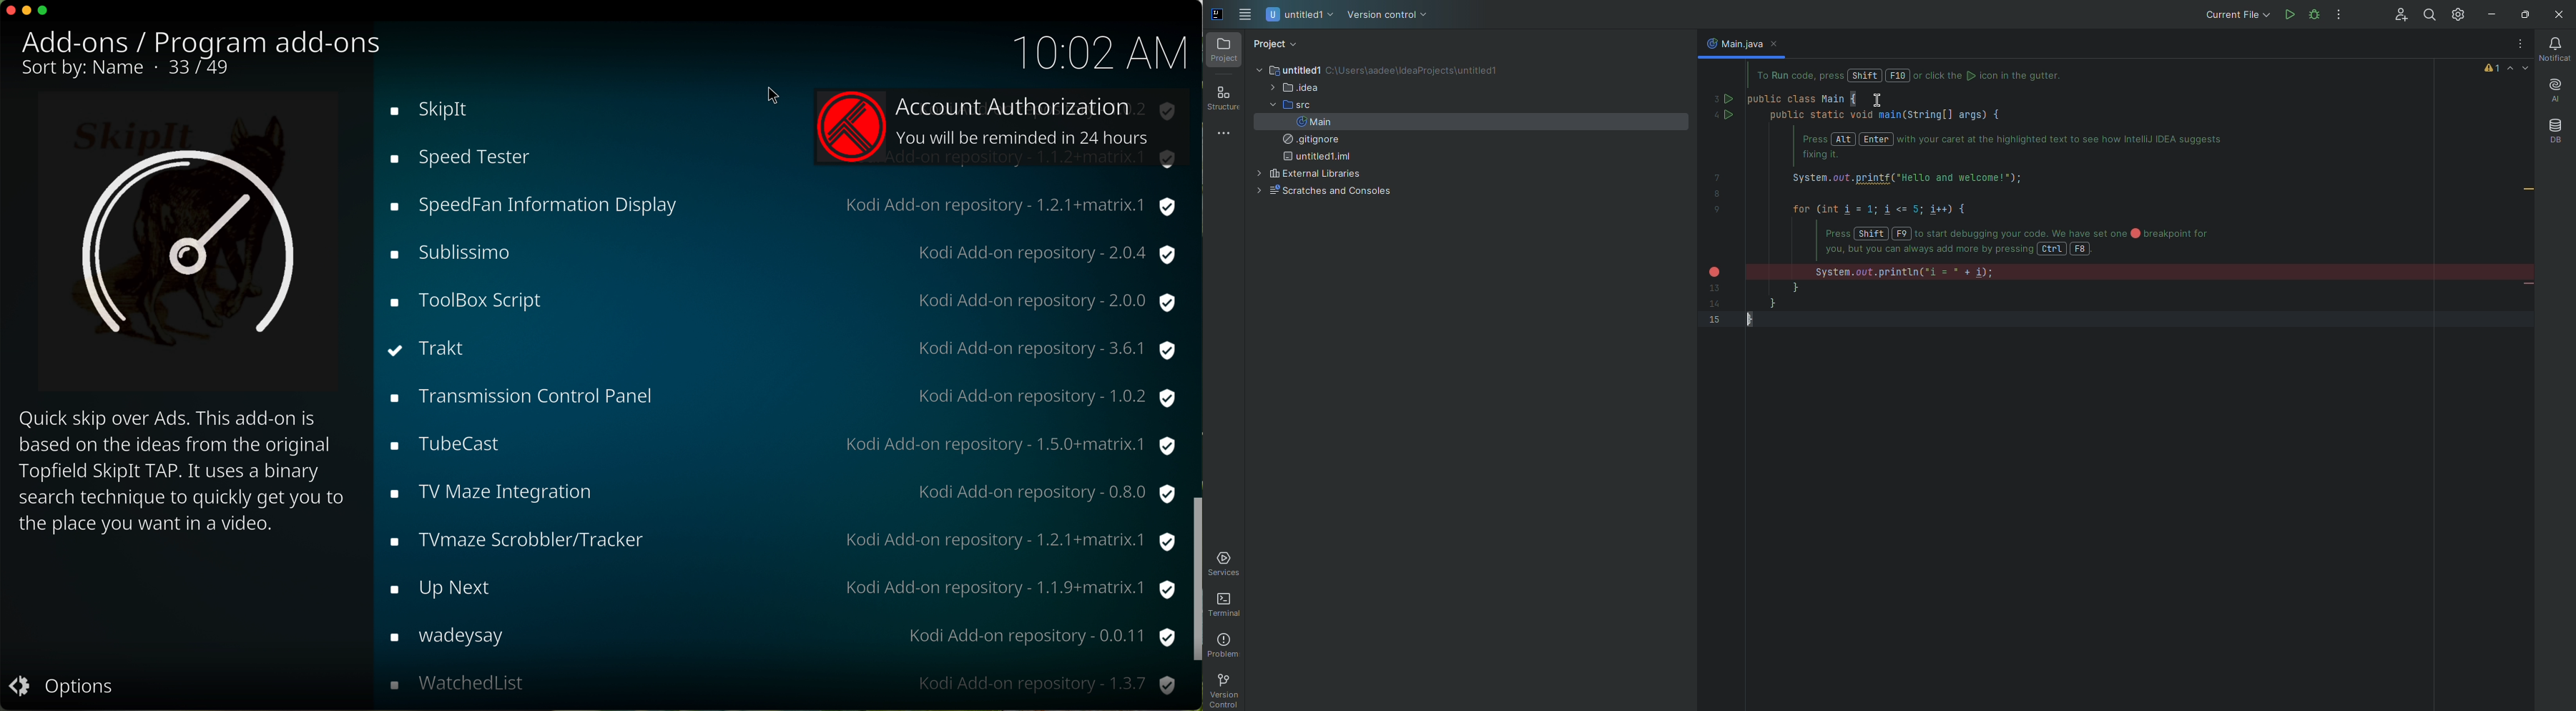 The height and width of the screenshot is (728, 2576). I want to click on tv maze integration, so click(777, 300).